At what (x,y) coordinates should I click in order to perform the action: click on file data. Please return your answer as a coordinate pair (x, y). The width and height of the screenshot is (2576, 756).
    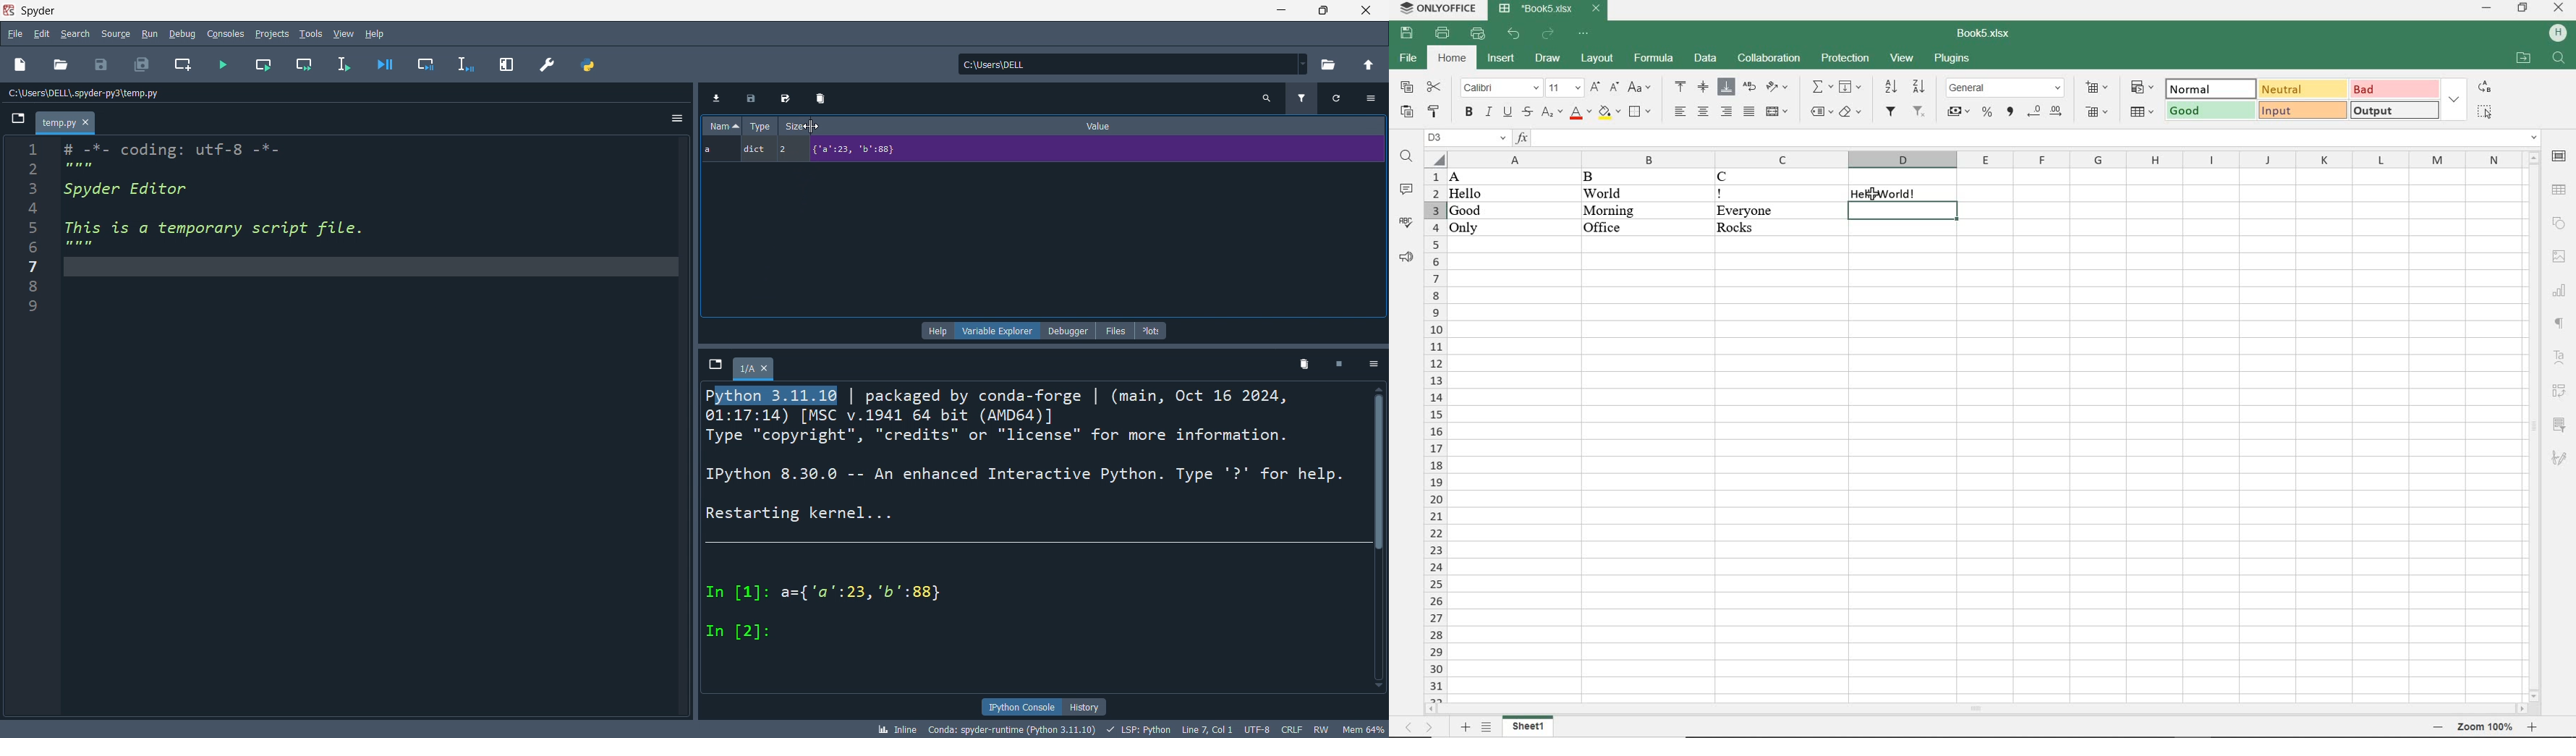
    Looking at the image, I should click on (694, 729).